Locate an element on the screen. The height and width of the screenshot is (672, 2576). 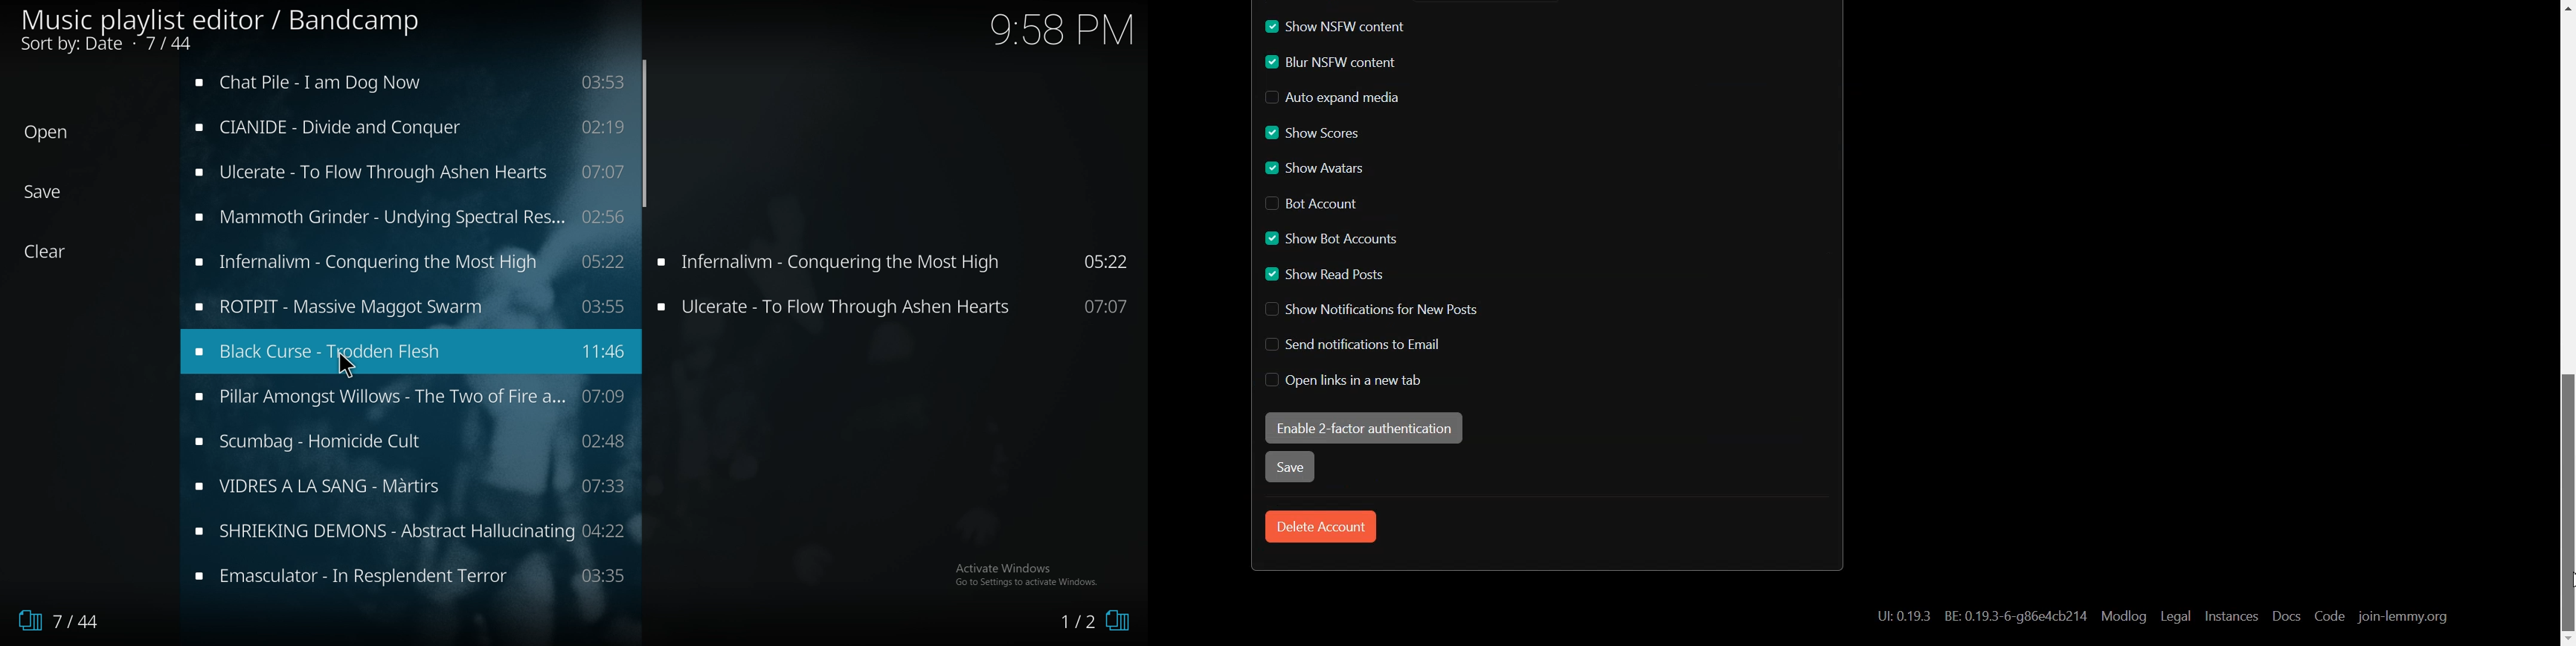
Scroll bar is located at coordinates (2563, 323).